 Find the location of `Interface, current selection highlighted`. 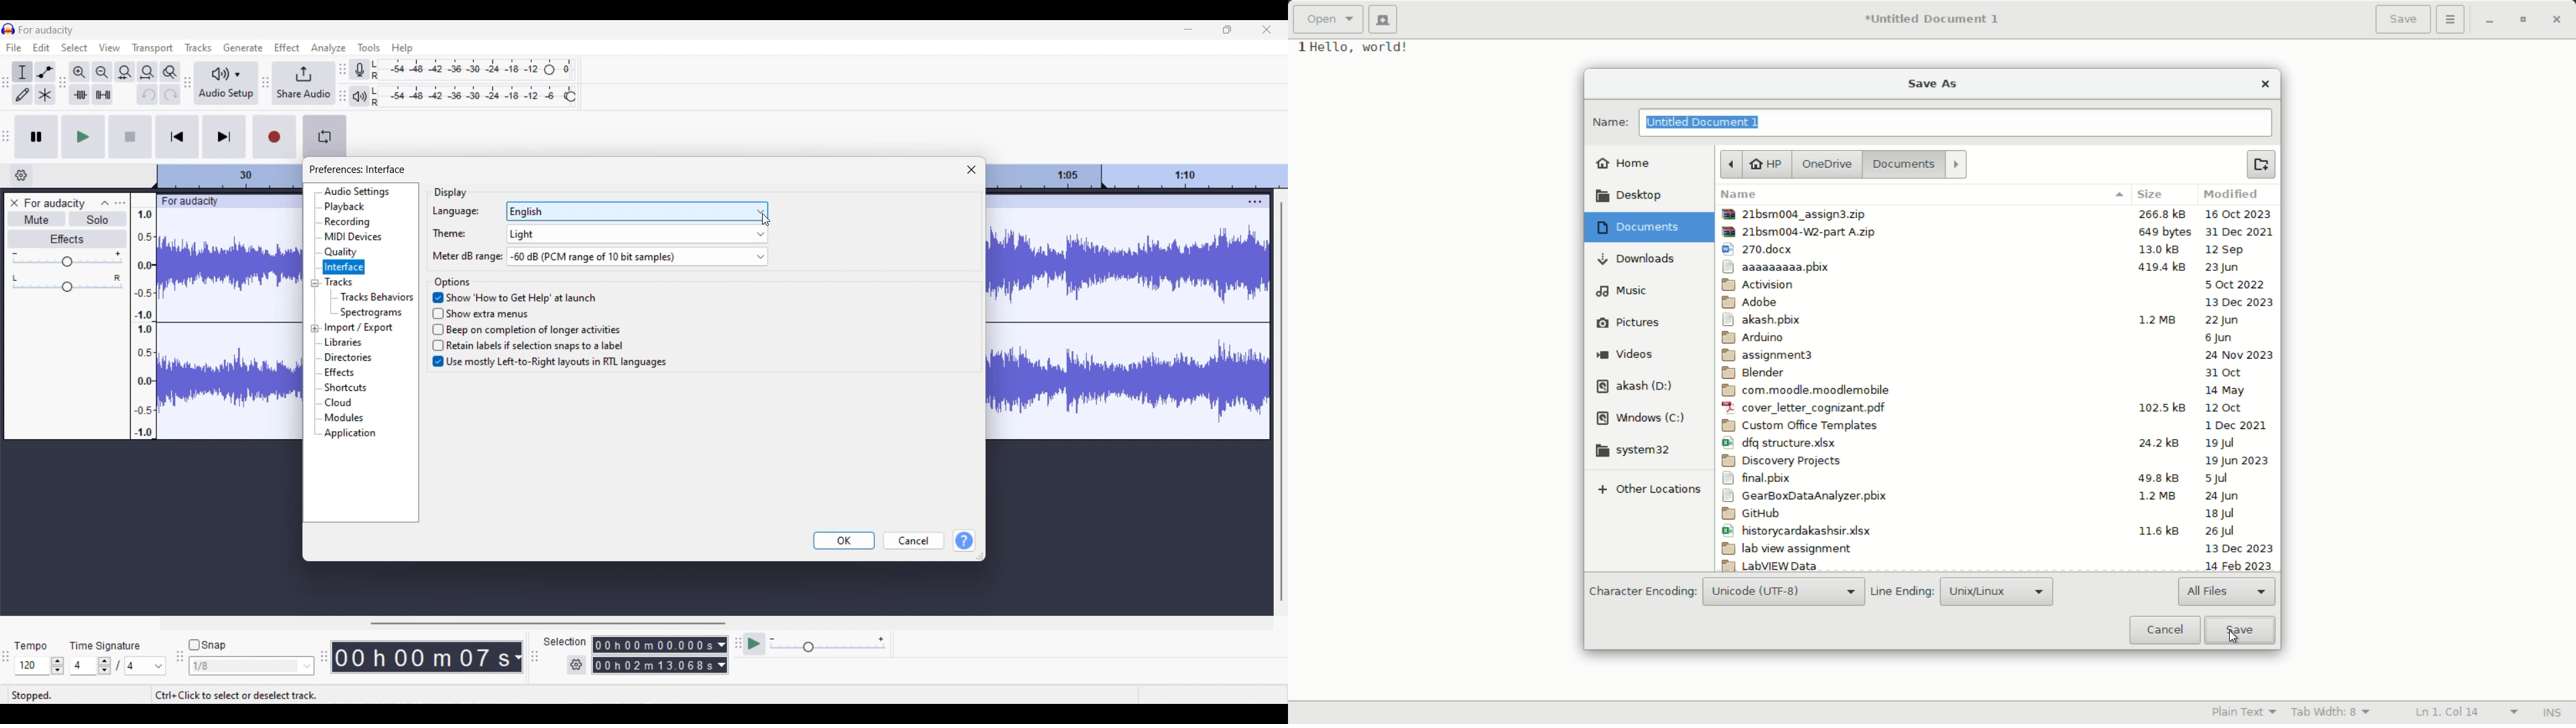

Interface, current selection highlighted is located at coordinates (343, 267).